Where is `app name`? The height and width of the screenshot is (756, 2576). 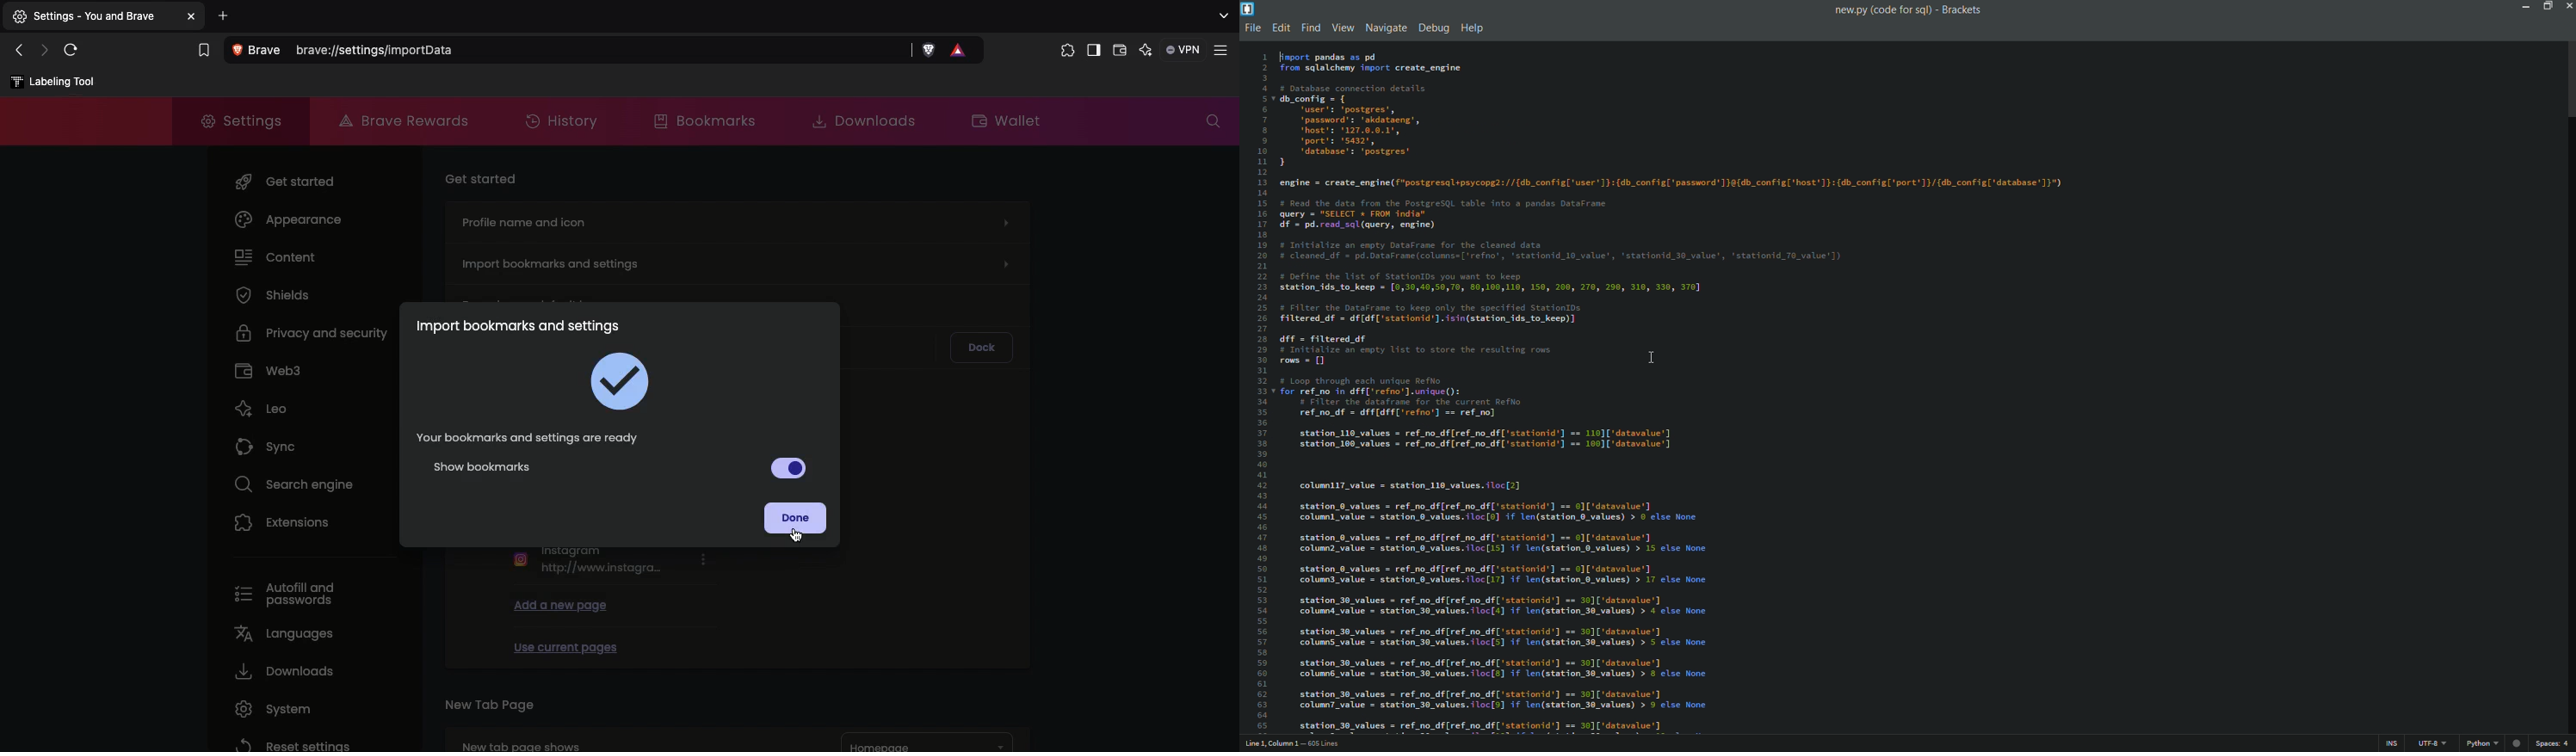
app name is located at coordinates (1964, 8).